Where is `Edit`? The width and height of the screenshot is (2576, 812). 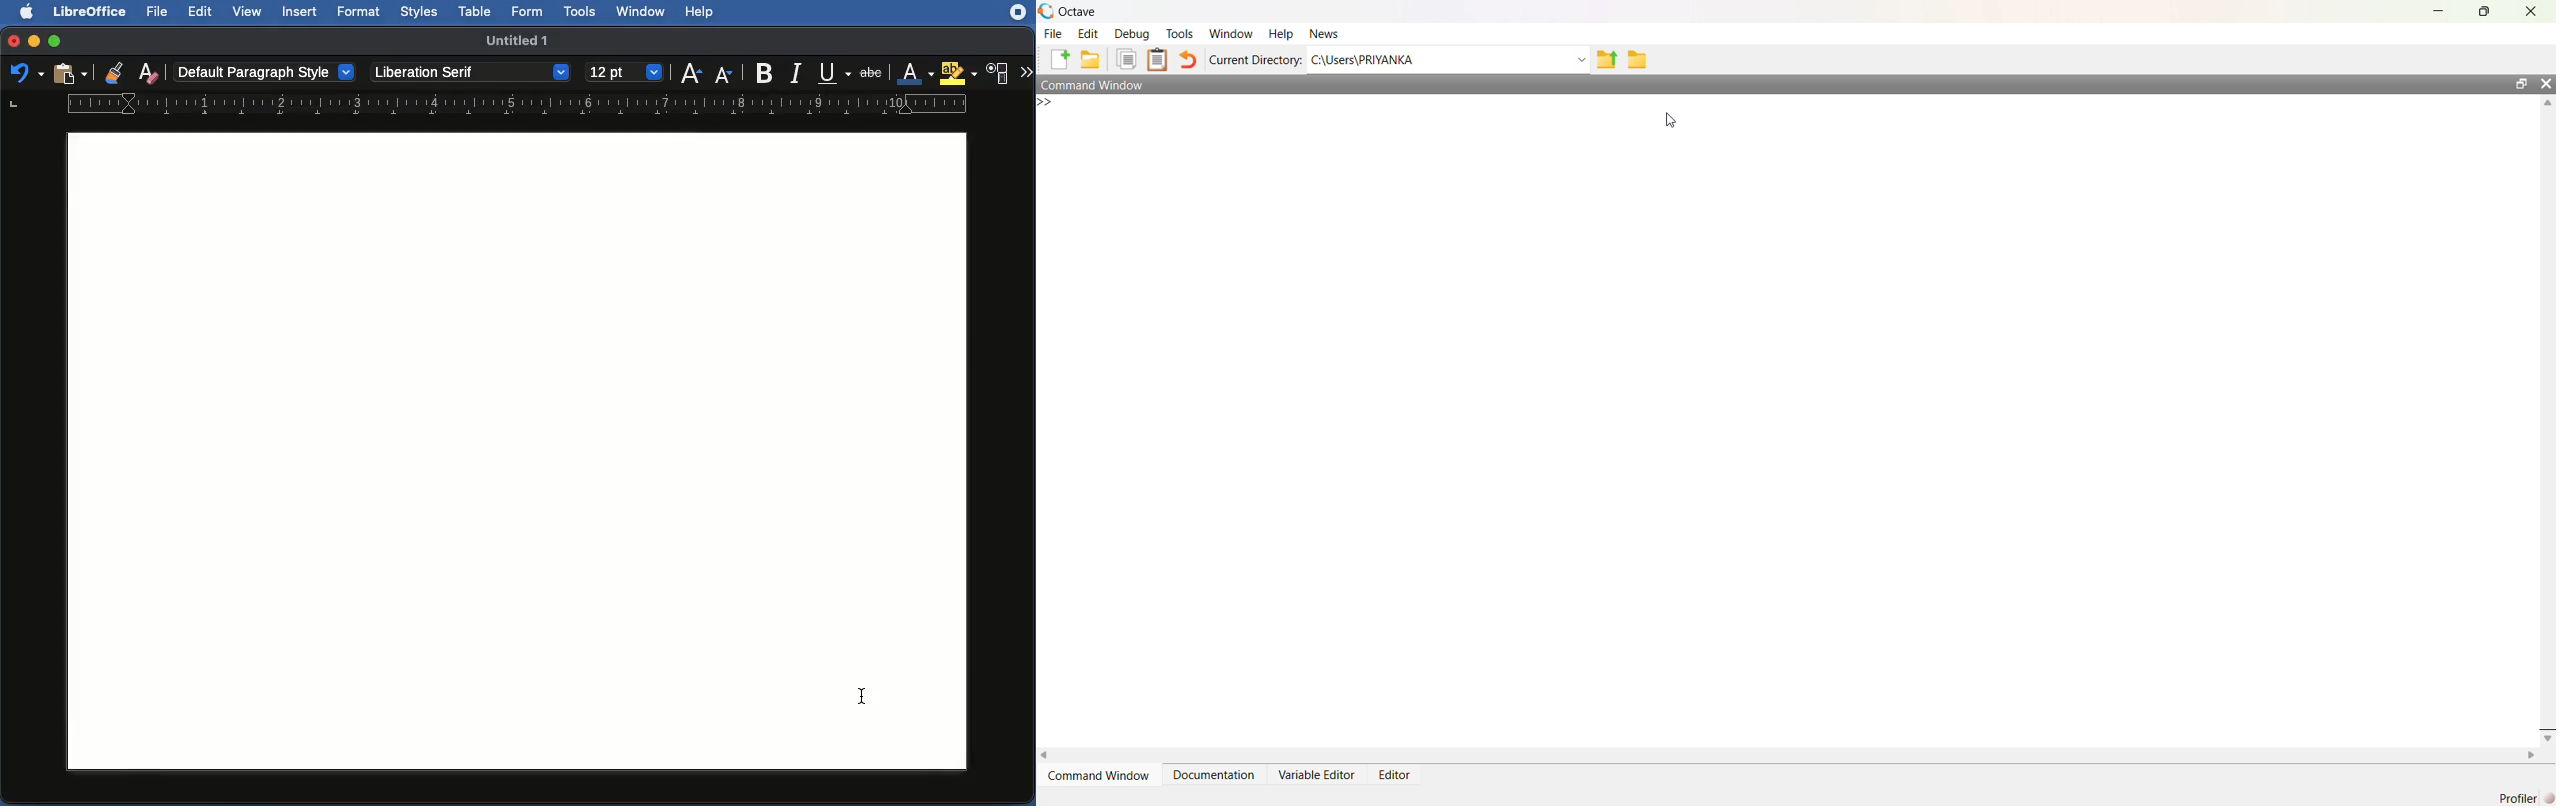
Edit is located at coordinates (200, 12).